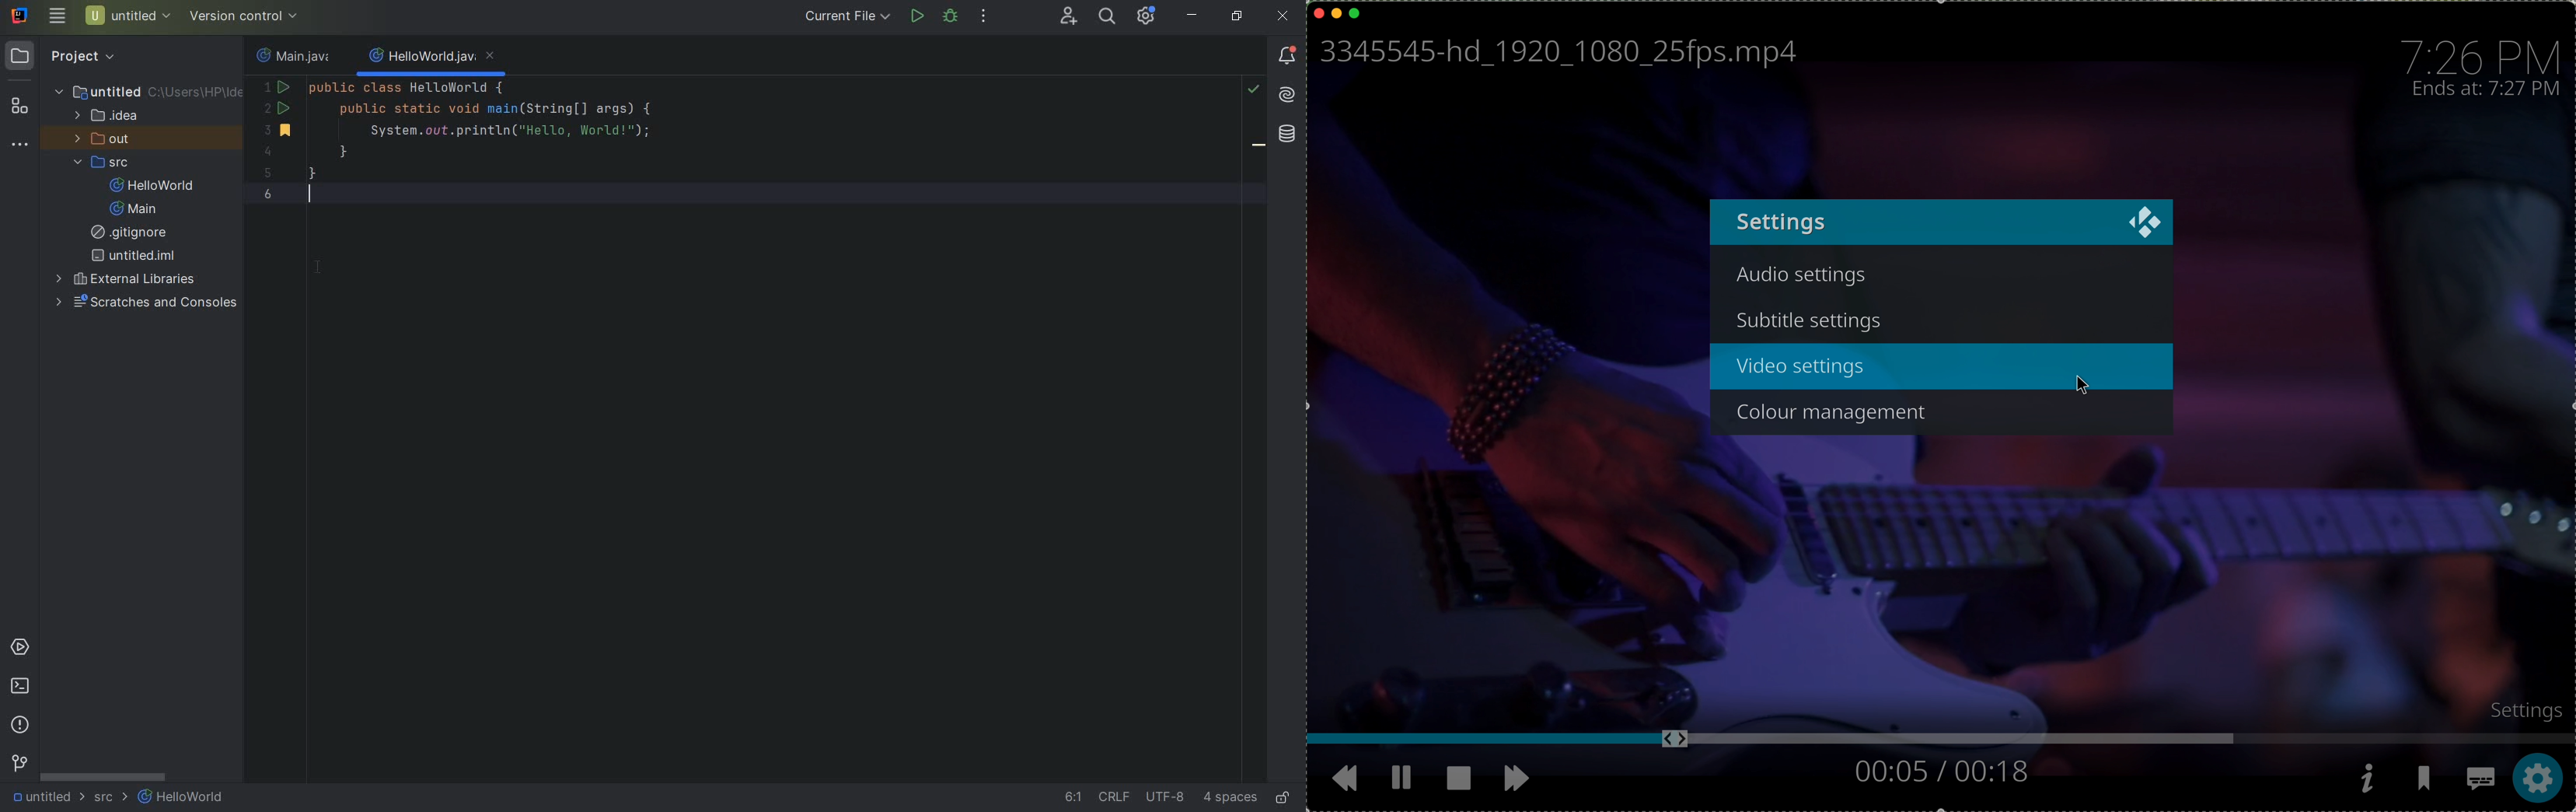 This screenshot has height=812, width=2576. Describe the element at coordinates (21, 687) in the screenshot. I see `terminal` at that location.